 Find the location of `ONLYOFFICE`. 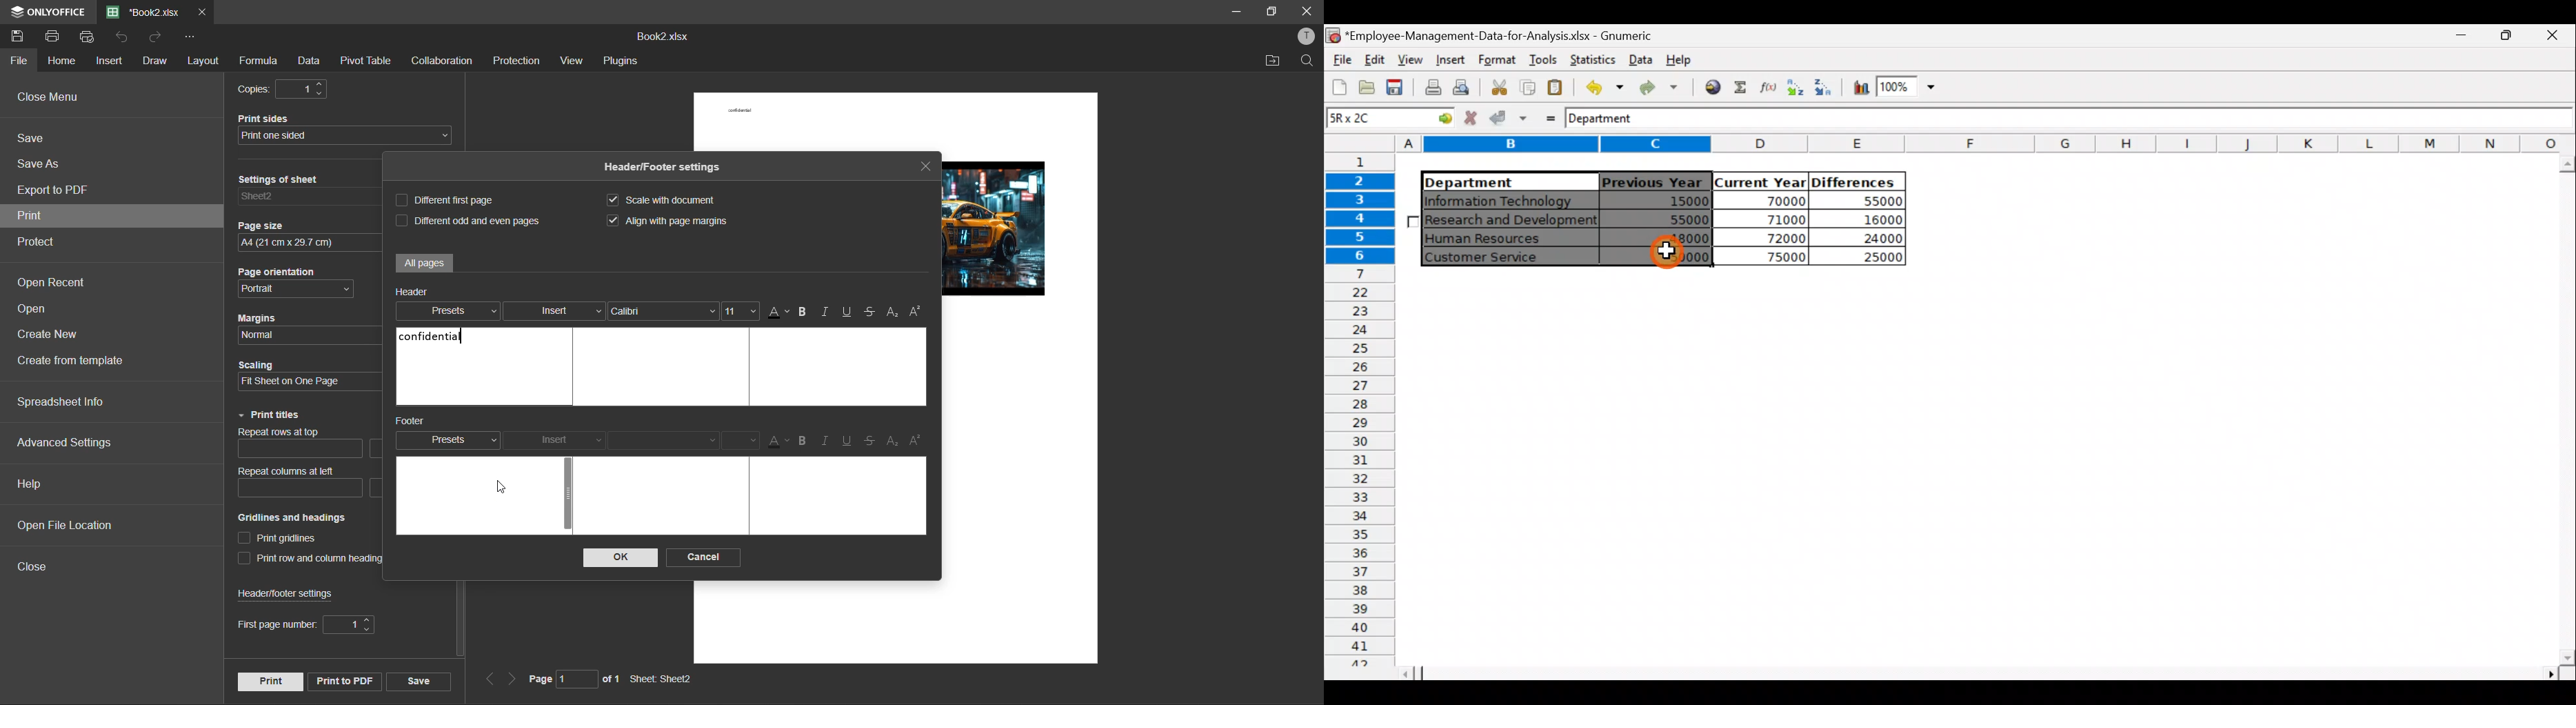

ONLYOFFICE is located at coordinates (61, 13).